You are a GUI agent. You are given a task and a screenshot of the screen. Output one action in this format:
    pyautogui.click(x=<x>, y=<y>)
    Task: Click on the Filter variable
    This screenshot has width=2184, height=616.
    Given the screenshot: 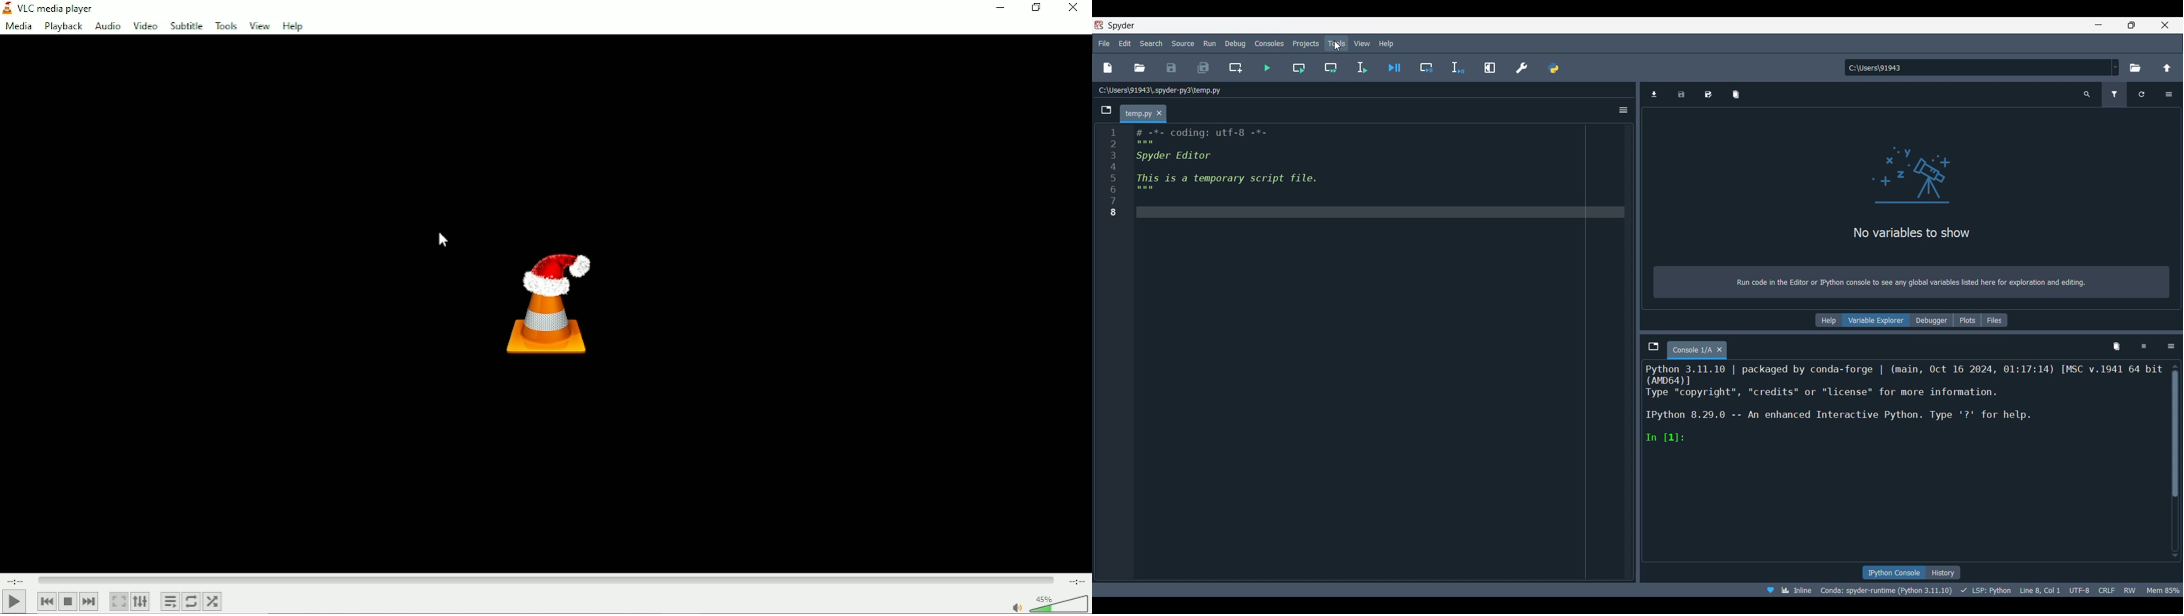 What is the action you would take?
    pyautogui.click(x=2115, y=95)
    